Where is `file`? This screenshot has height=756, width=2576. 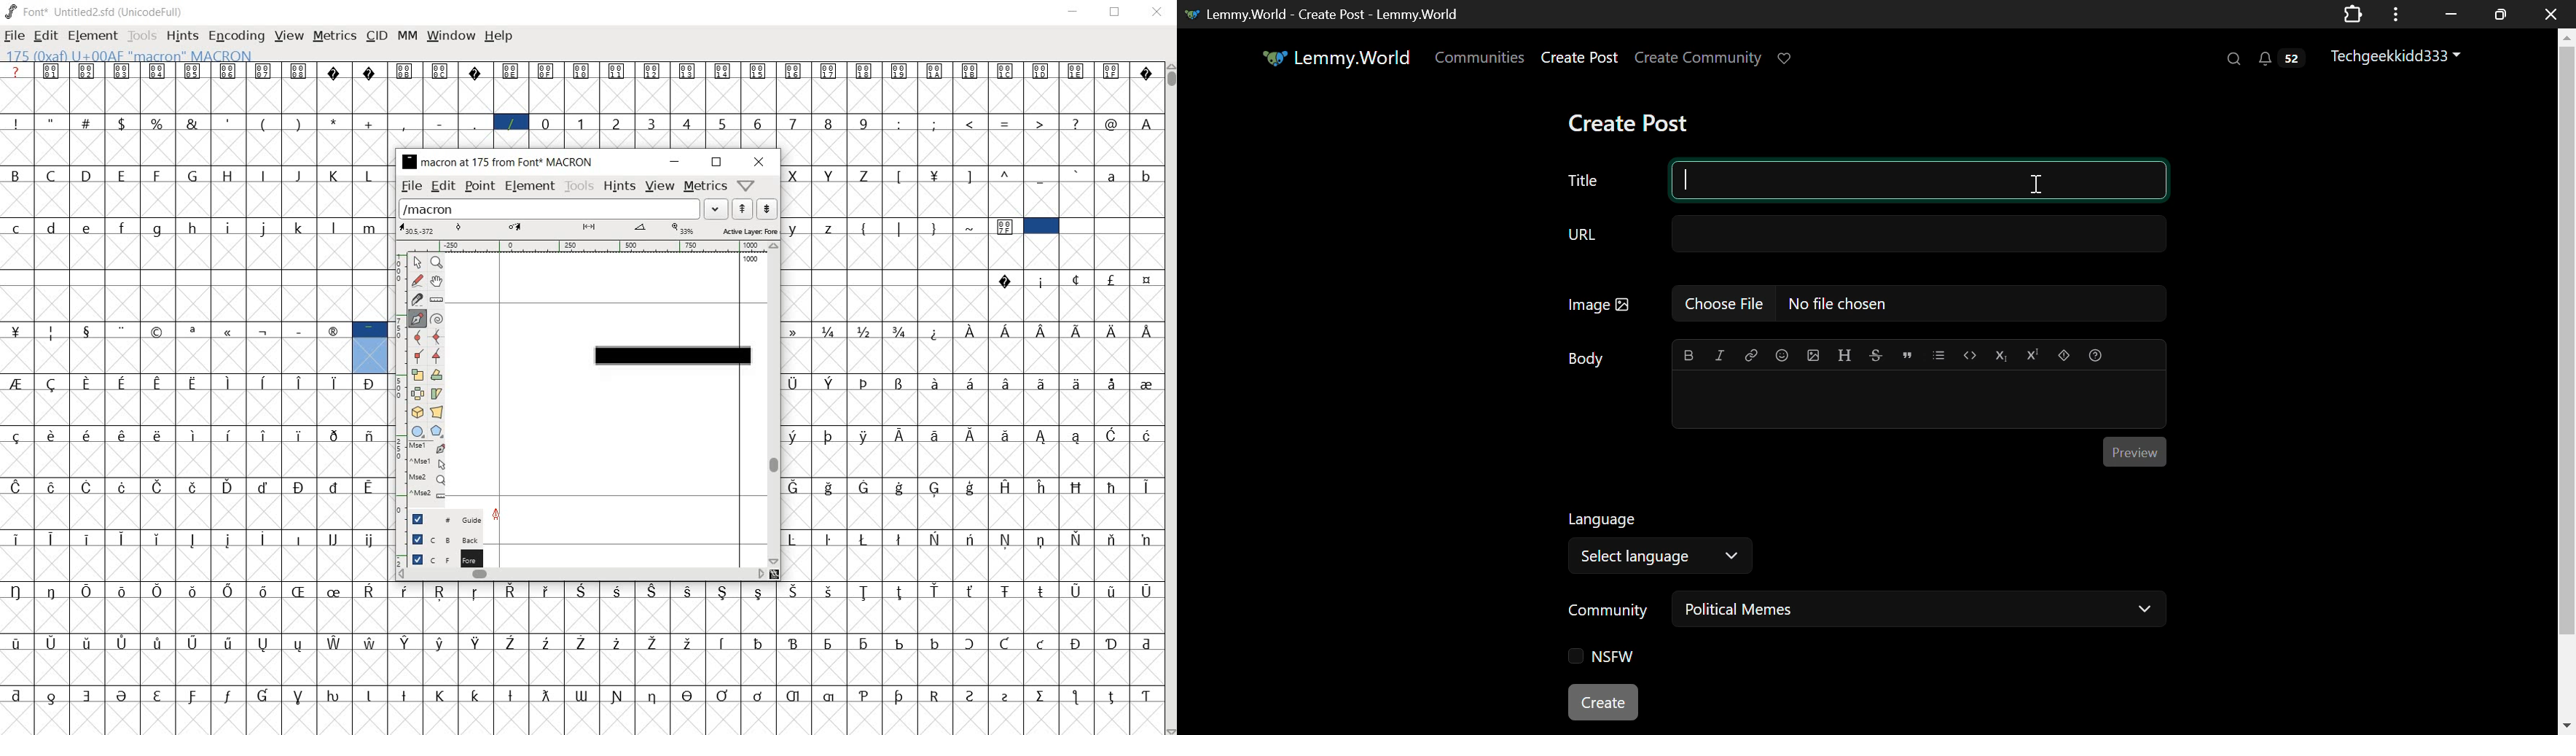
file is located at coordinates (410, 186).